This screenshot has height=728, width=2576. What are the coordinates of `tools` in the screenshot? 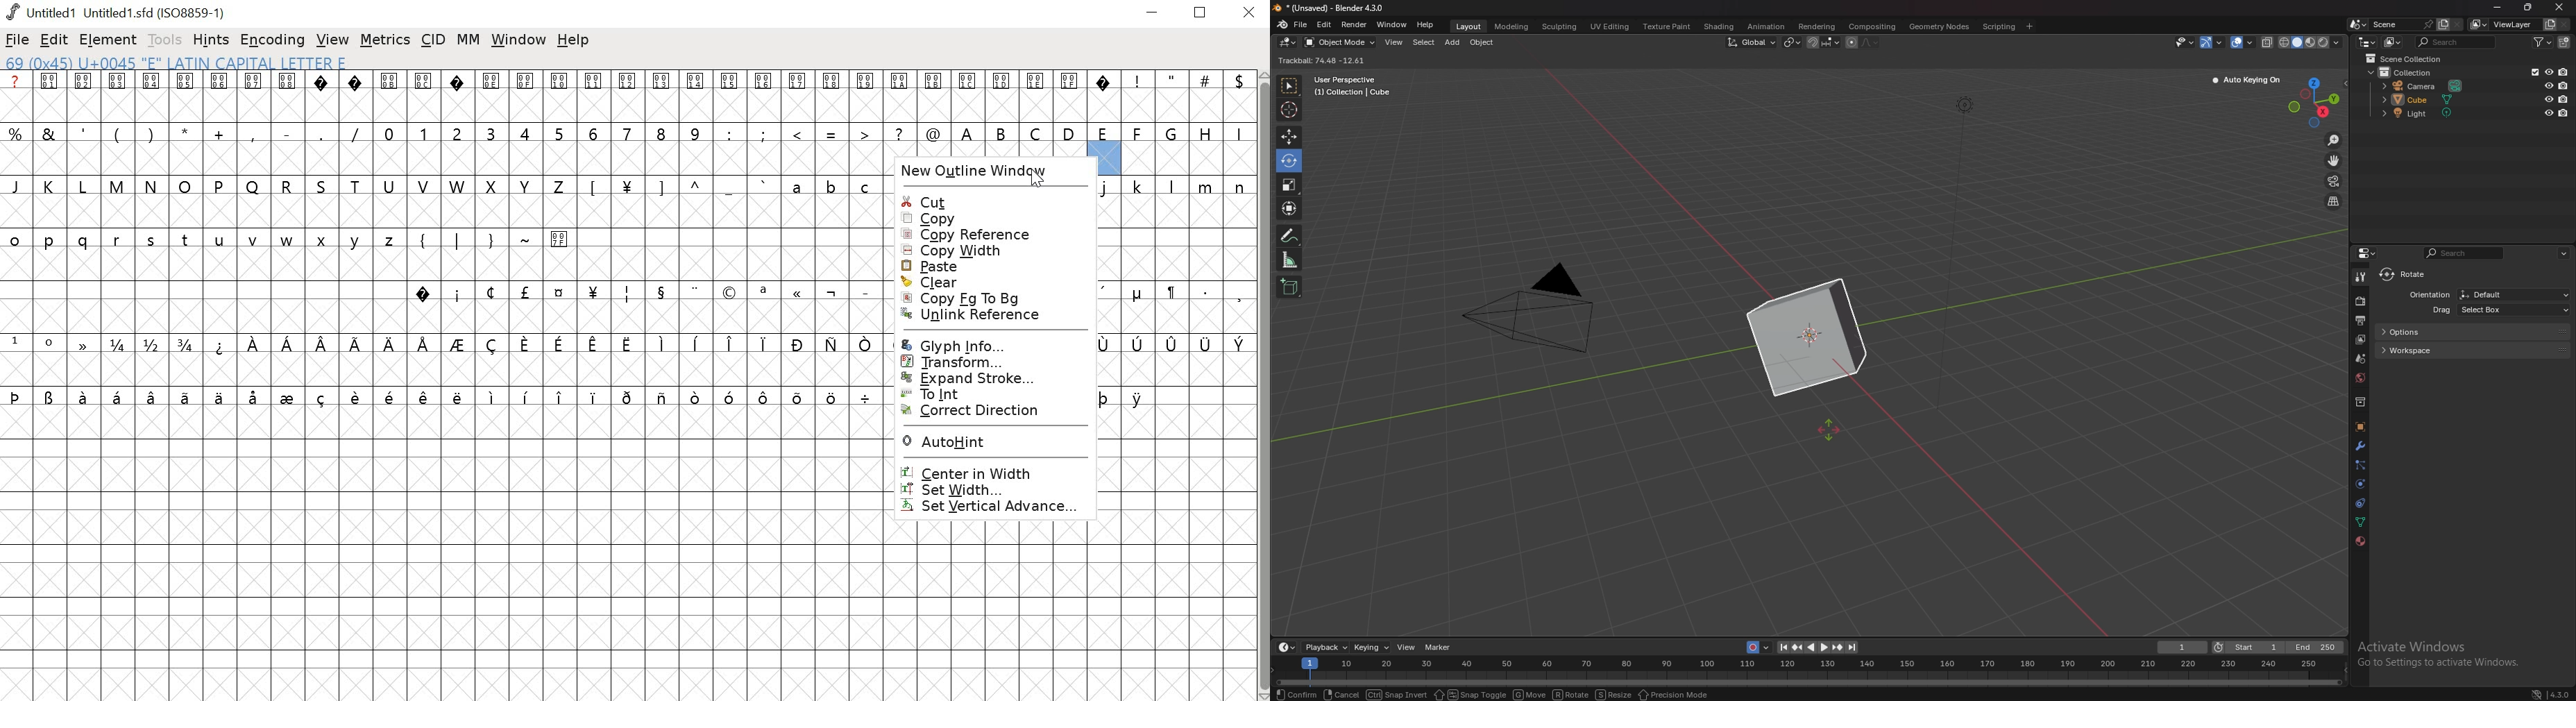 It's located at (165, 40).